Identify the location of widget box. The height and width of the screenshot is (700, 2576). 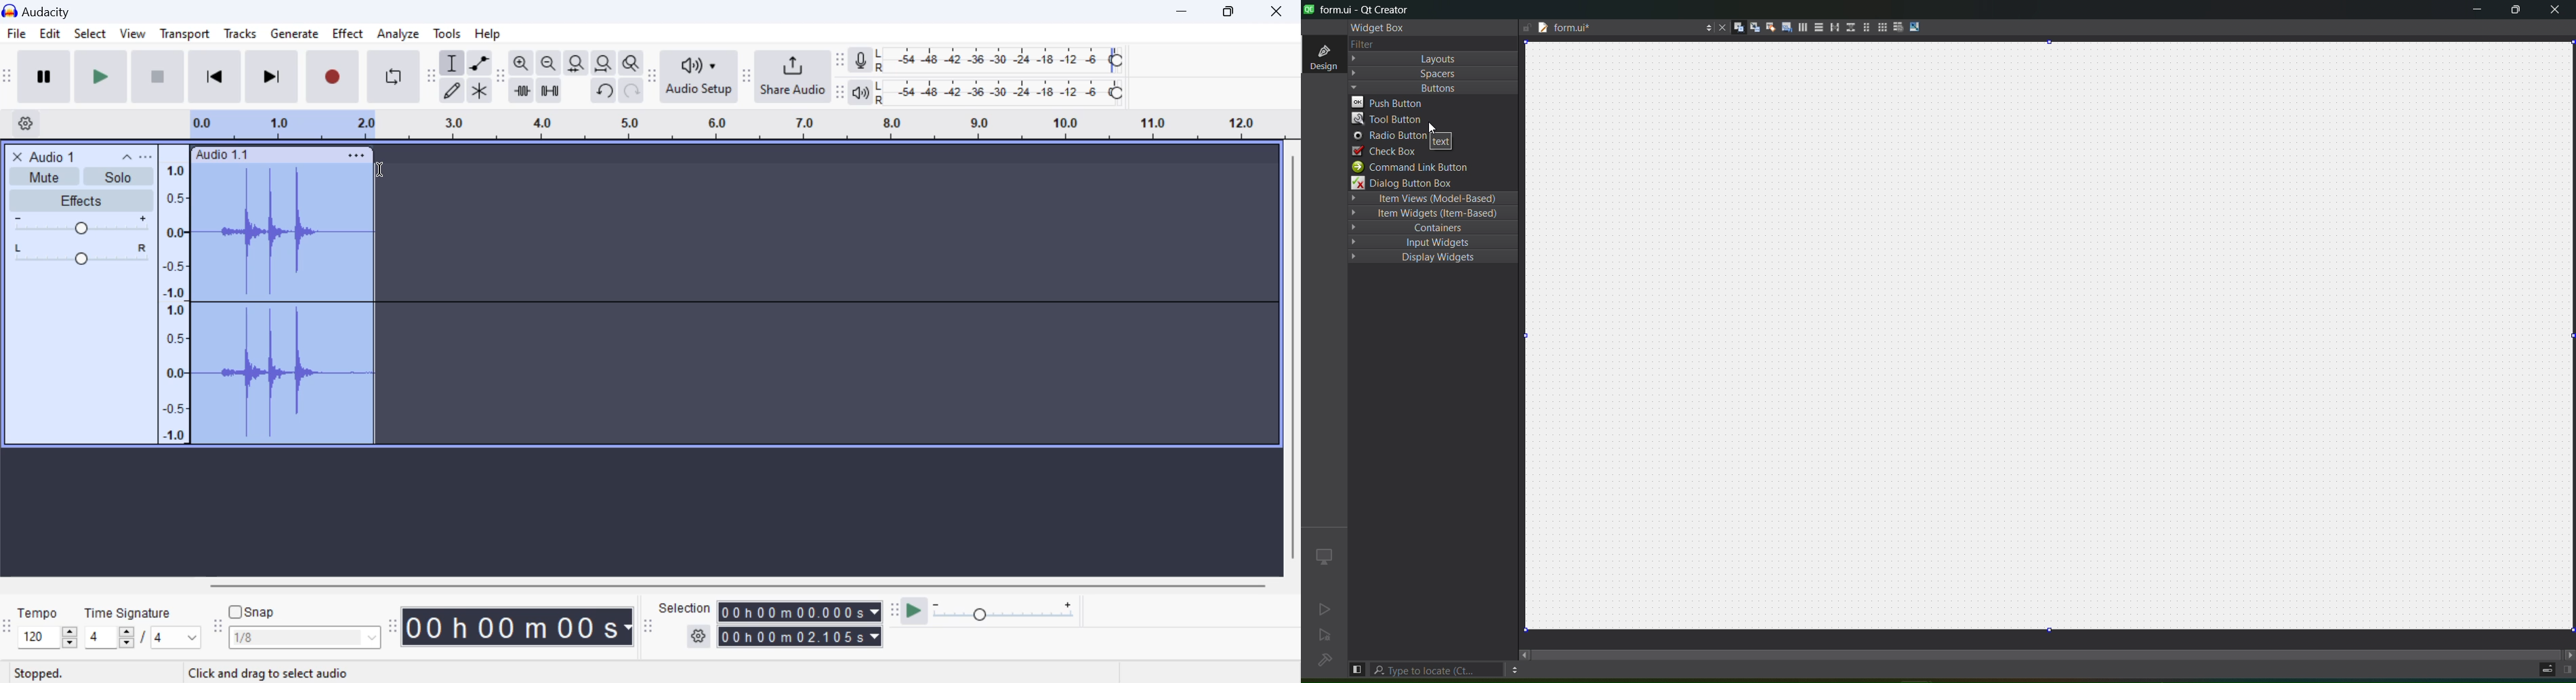
(1381, 29).